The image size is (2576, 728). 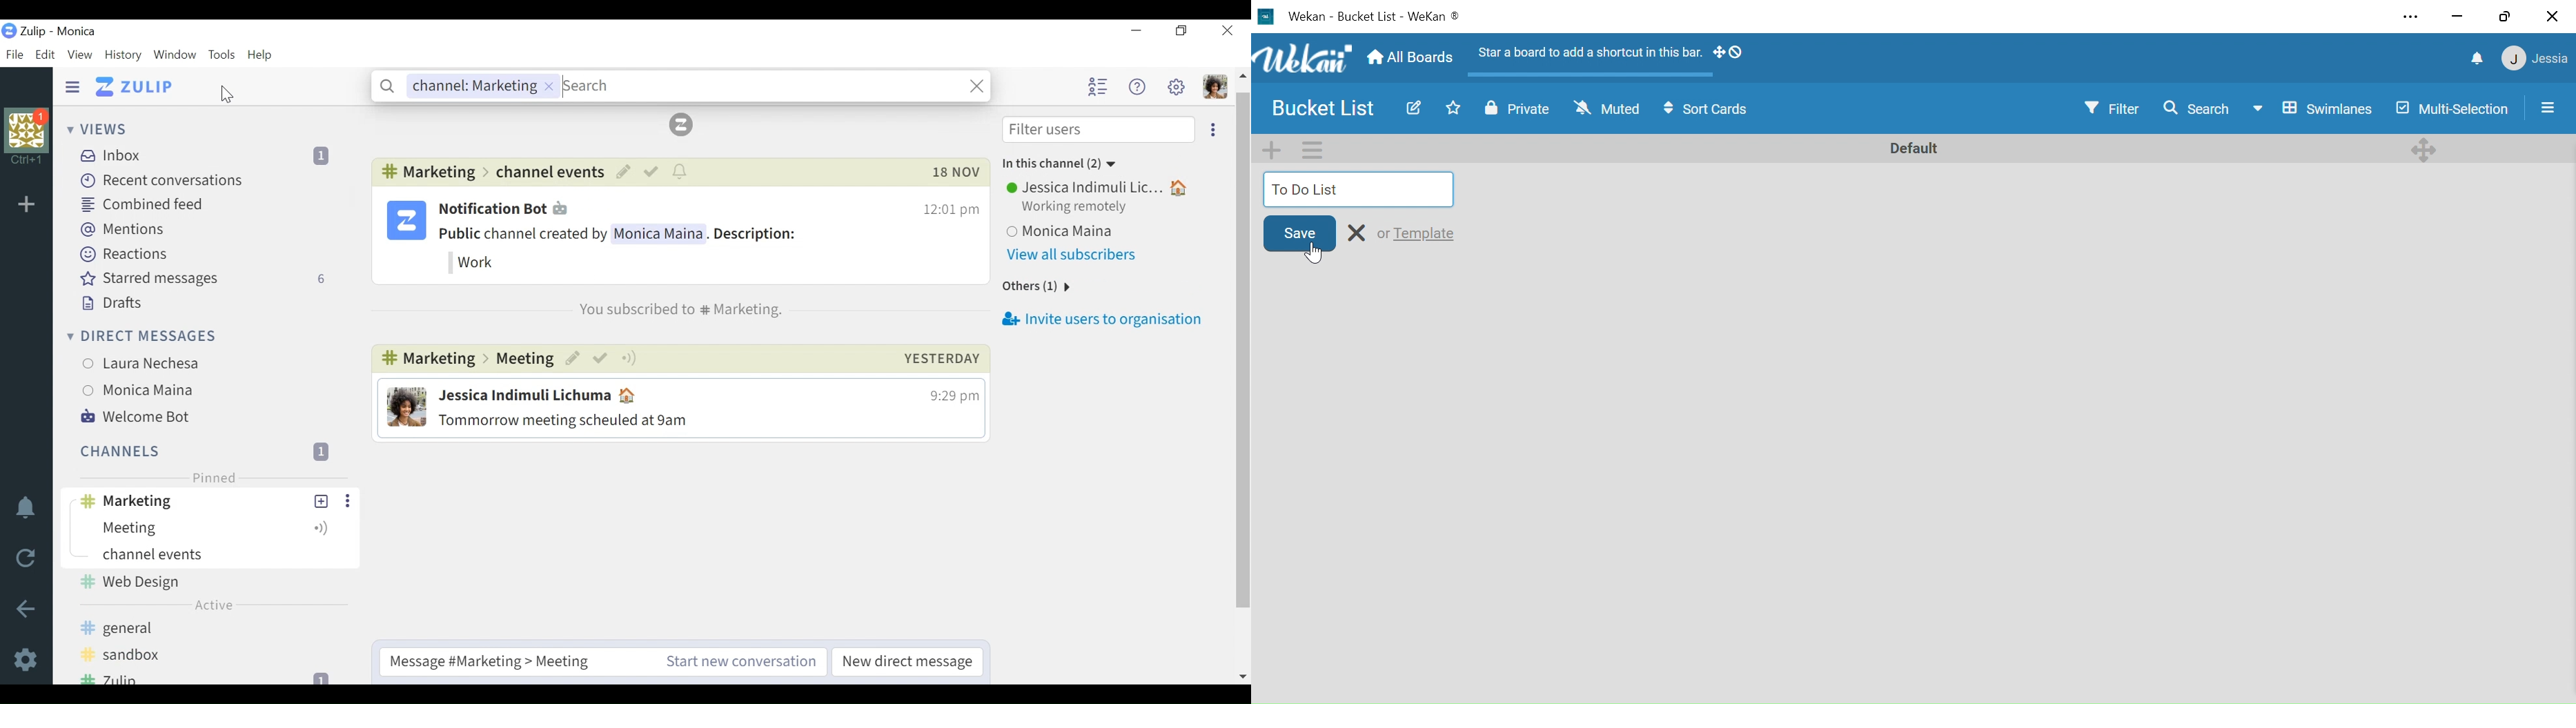 What do you see at coordinates (209, 155) in the screenshot?
I see `Inbox` at bounding box center [209, 155].